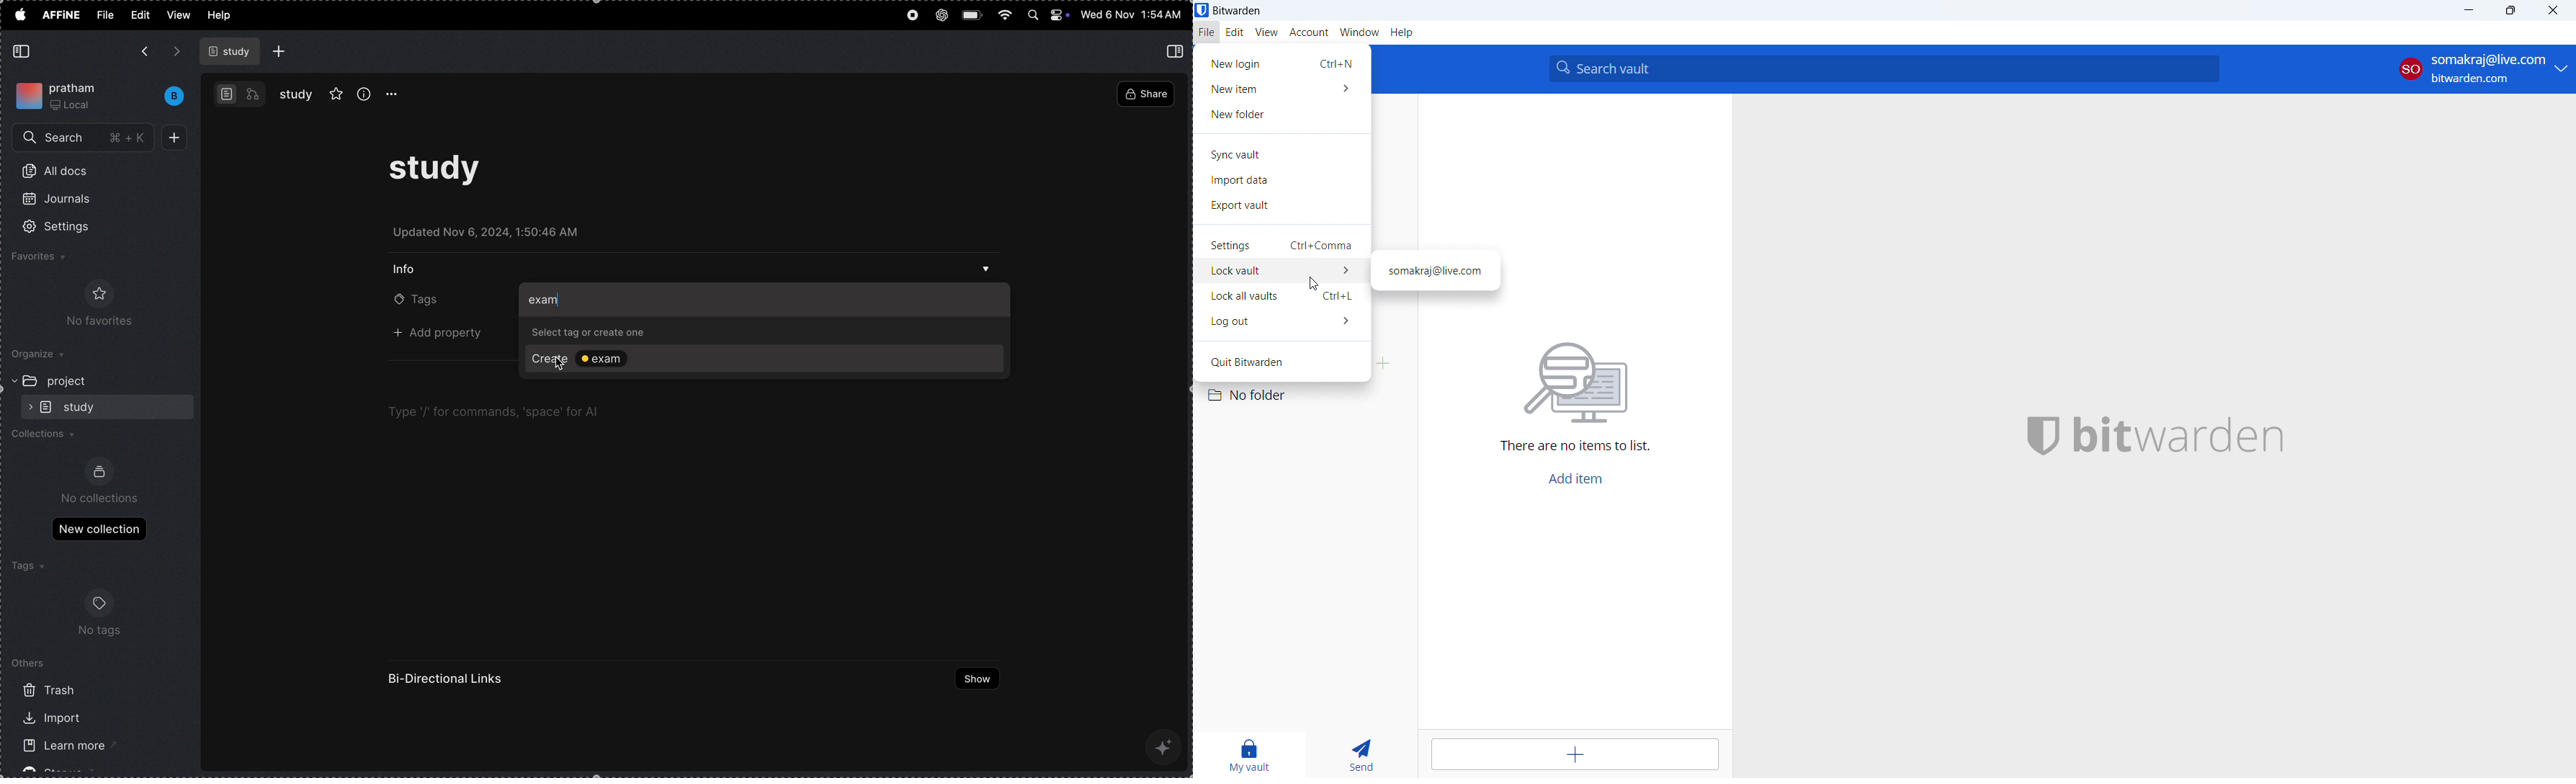  What do you see at coordinates (1267, 32) in the screenshot?
I see `view` at bounding box center [1267, 32].